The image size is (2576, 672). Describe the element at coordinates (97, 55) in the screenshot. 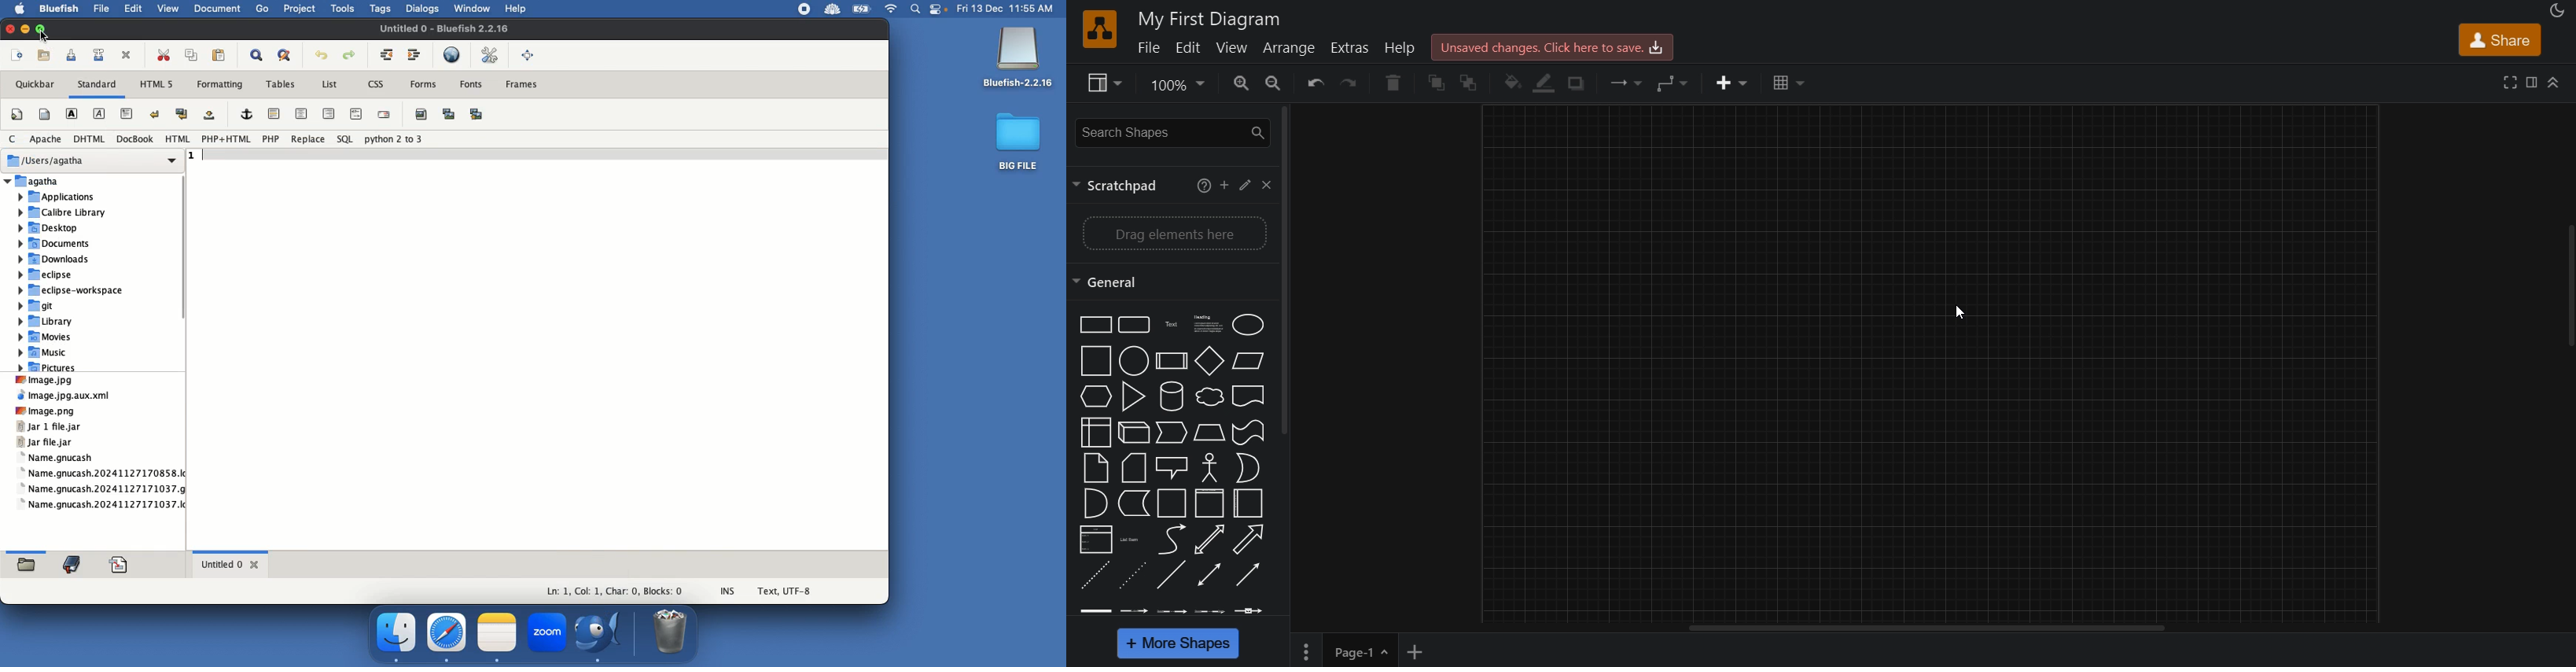

I see `Save file as ` at that location.